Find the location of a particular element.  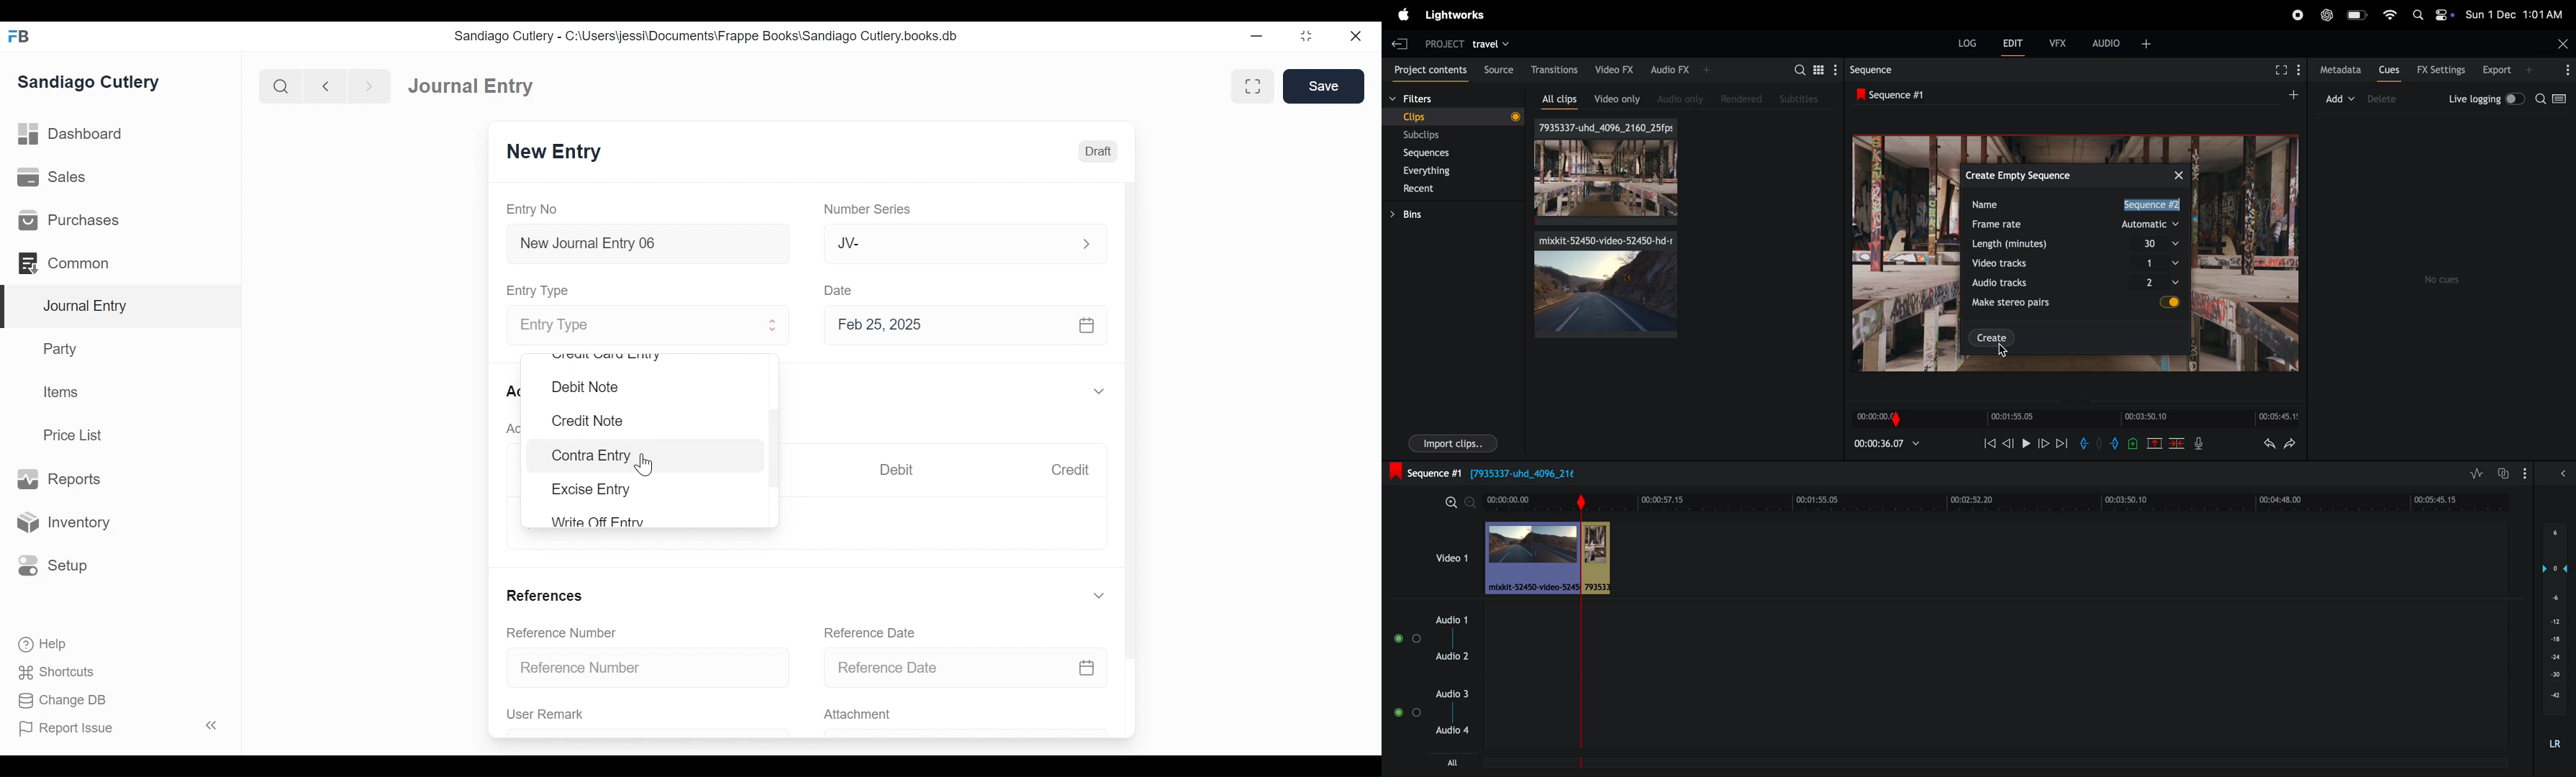

project contents is located at coordinates (1429, 70).